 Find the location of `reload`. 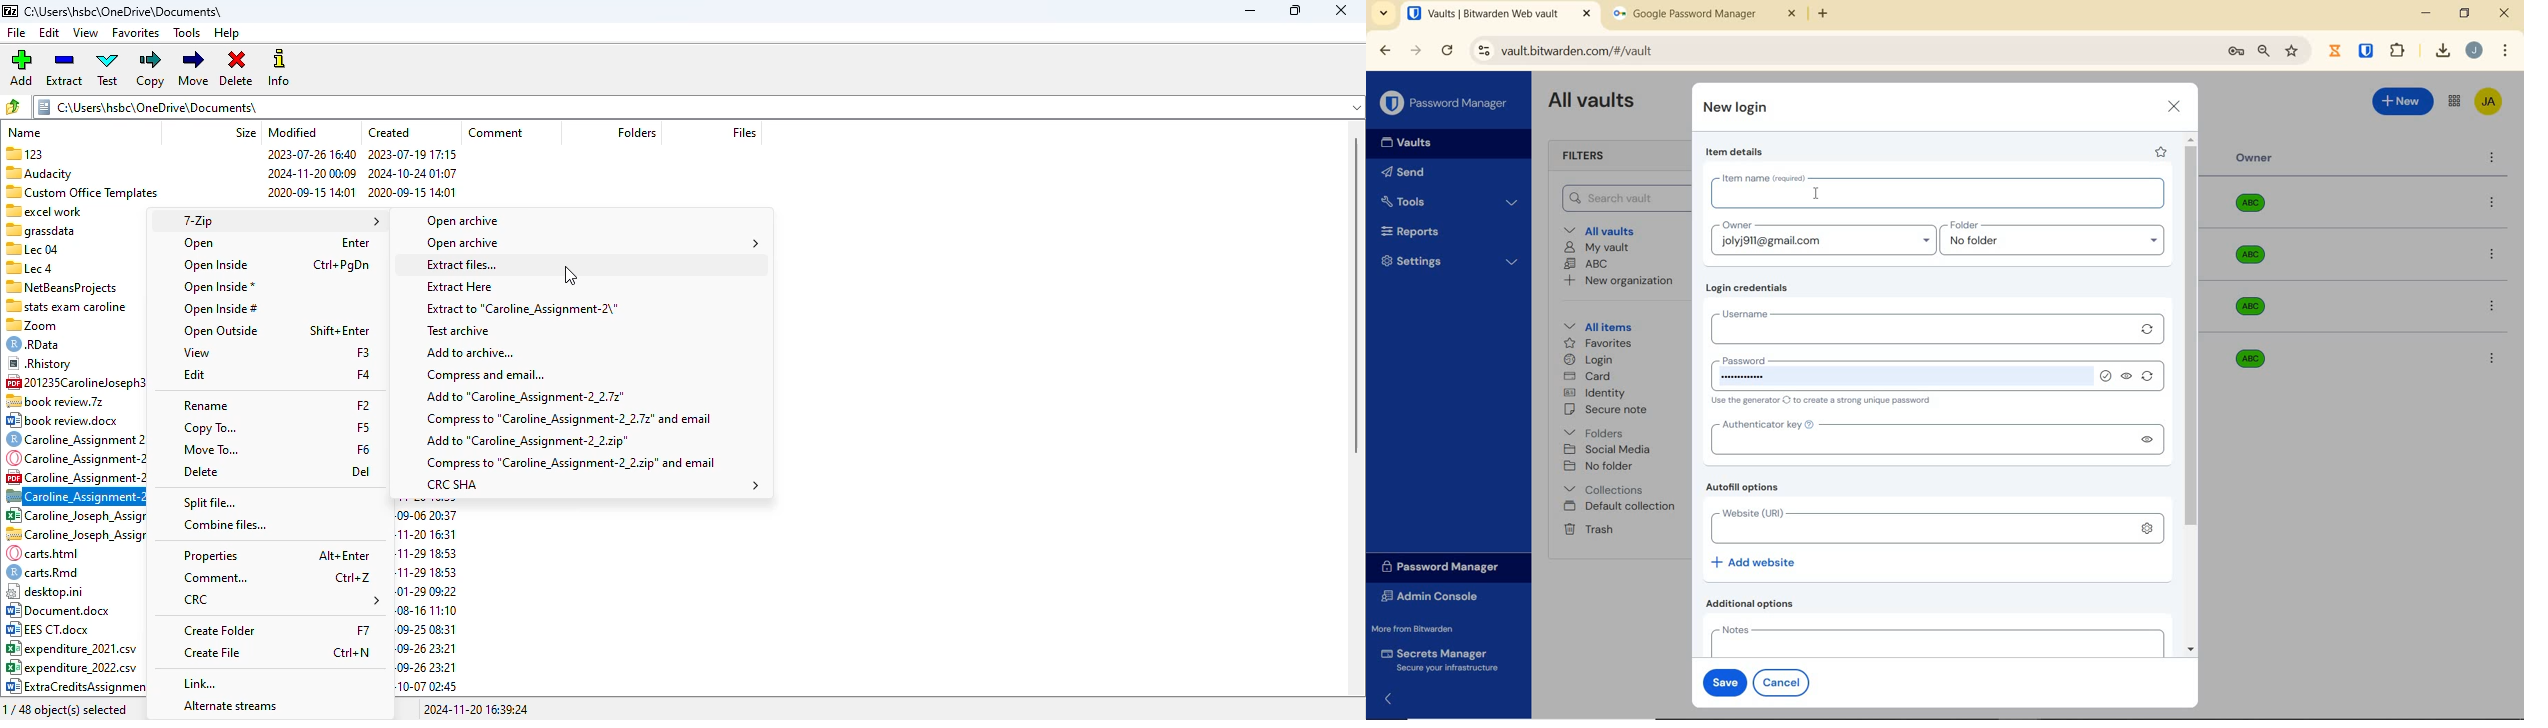

reload is located at coordinates (1447, 52).